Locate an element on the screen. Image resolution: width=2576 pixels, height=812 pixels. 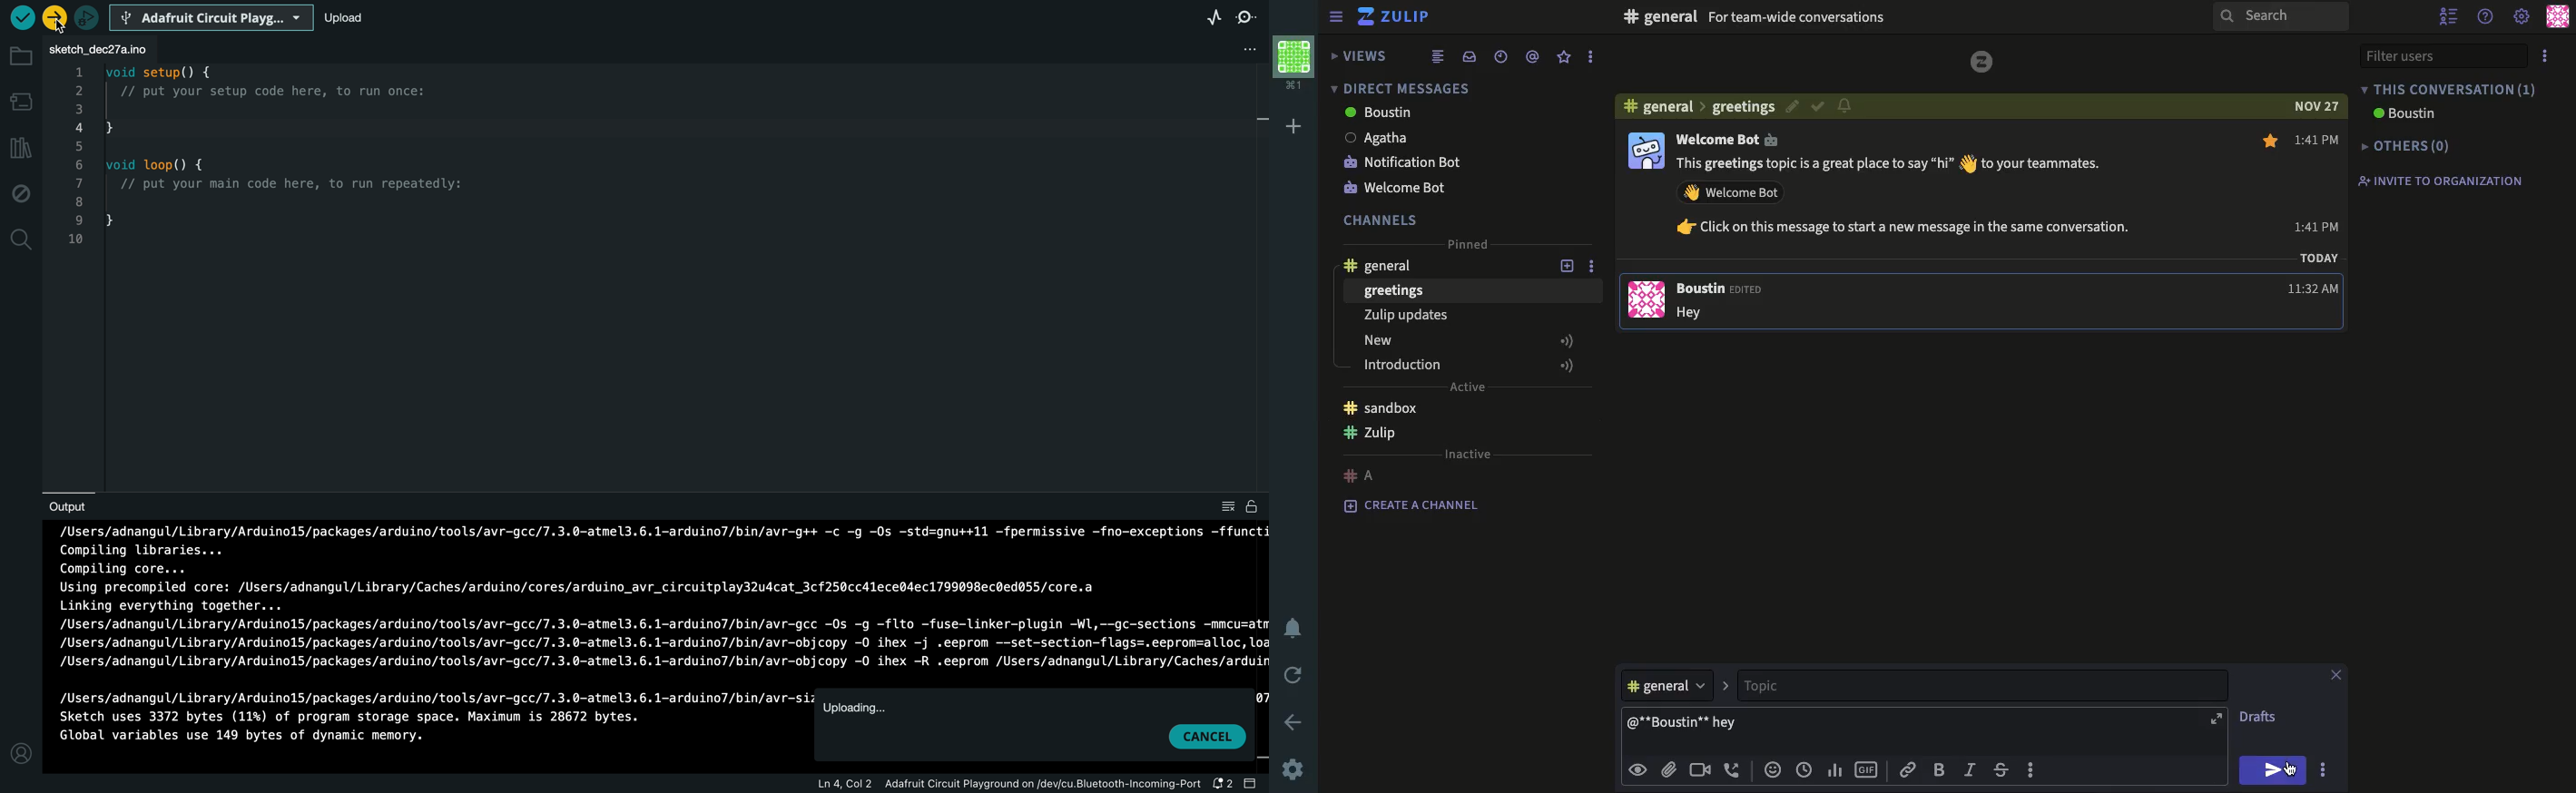
bold is located at coordinates (1940, 770).